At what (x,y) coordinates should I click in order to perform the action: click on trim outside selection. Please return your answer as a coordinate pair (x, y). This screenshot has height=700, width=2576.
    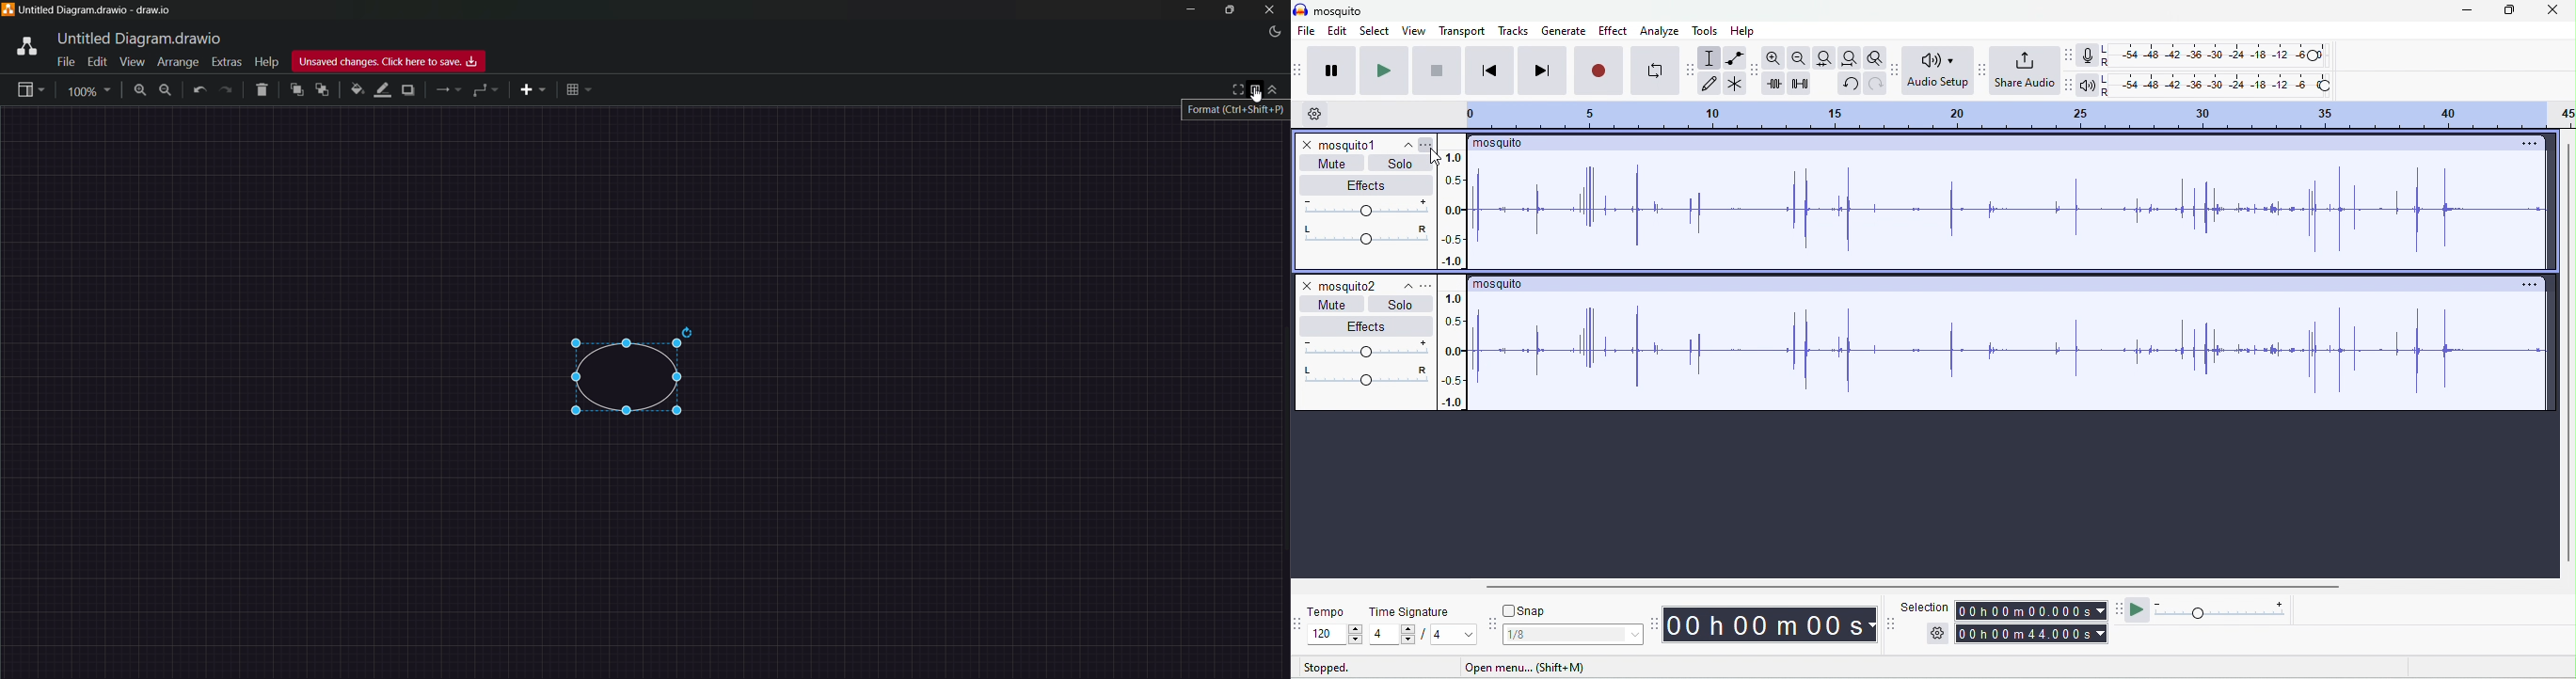
    Looking at the image, I should click on (1773, 83).